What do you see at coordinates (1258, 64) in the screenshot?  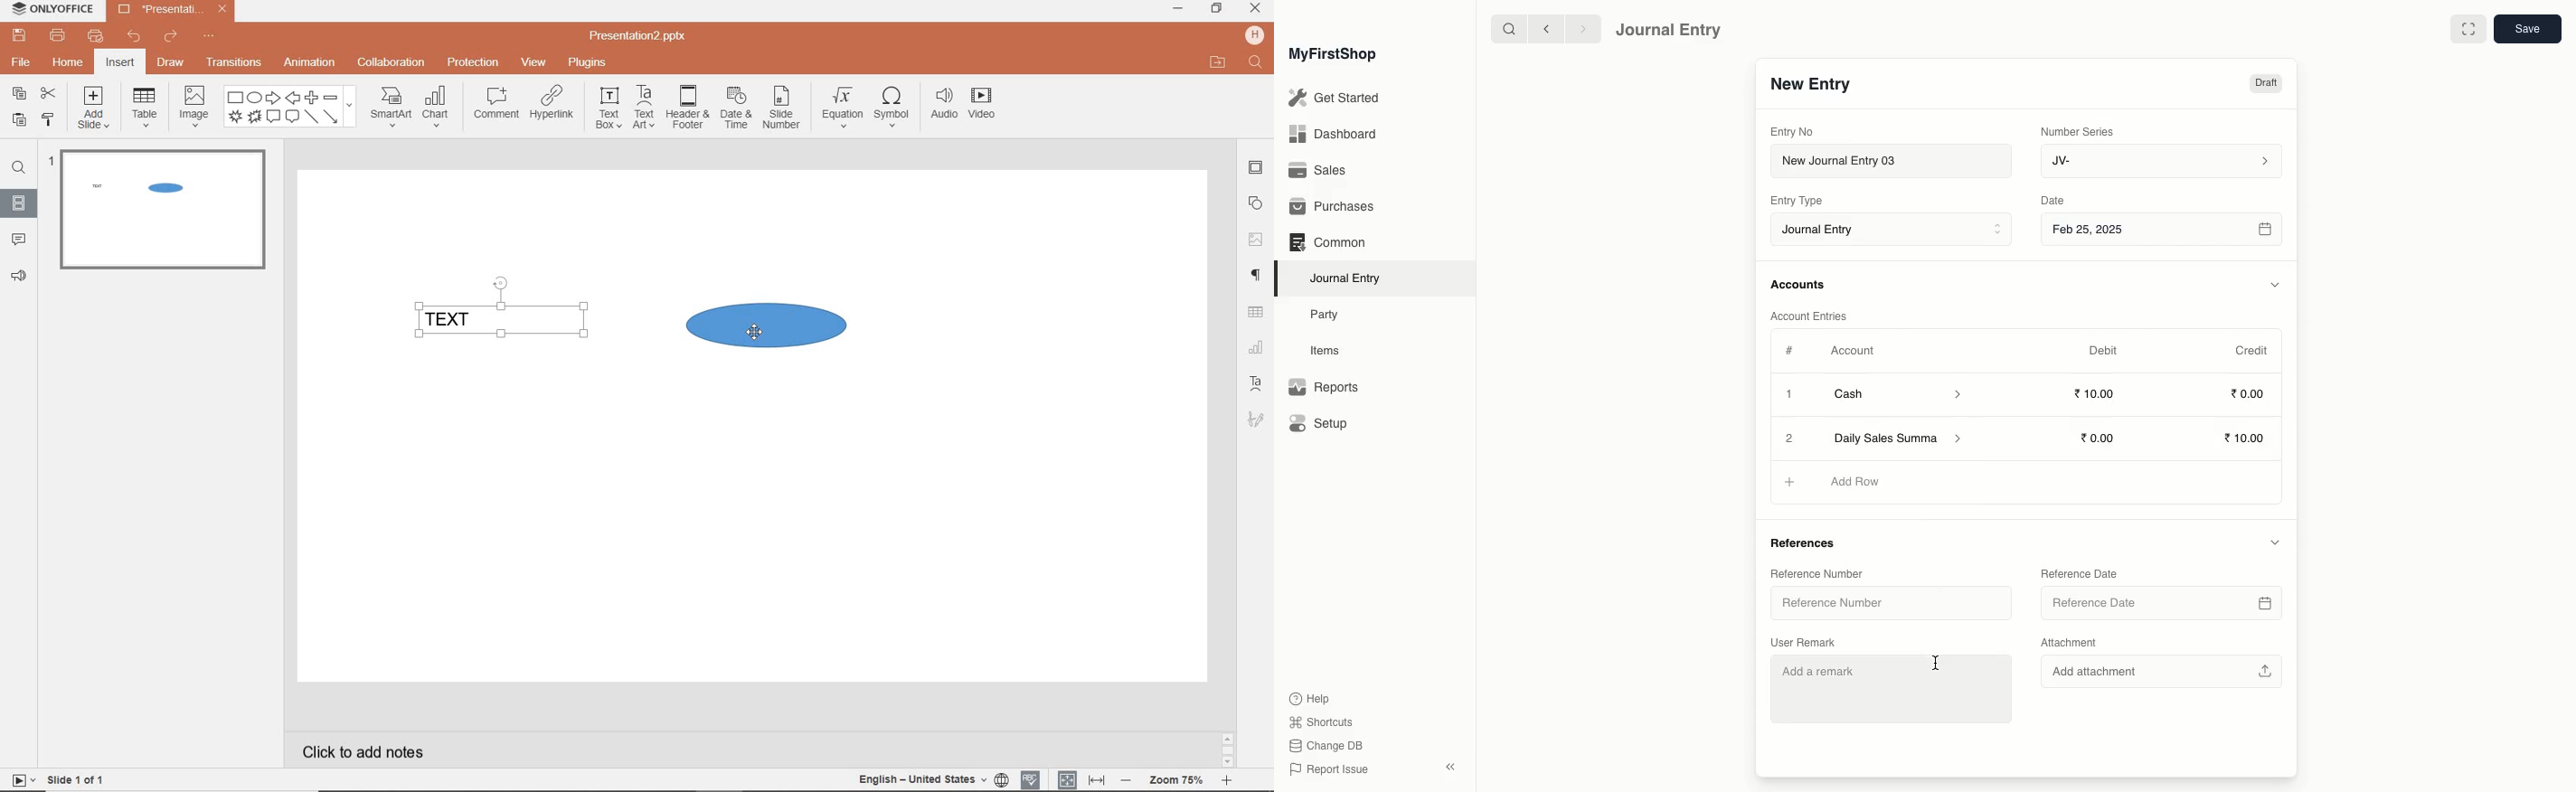 I see `FIND` at bounding box center [1258, 64].